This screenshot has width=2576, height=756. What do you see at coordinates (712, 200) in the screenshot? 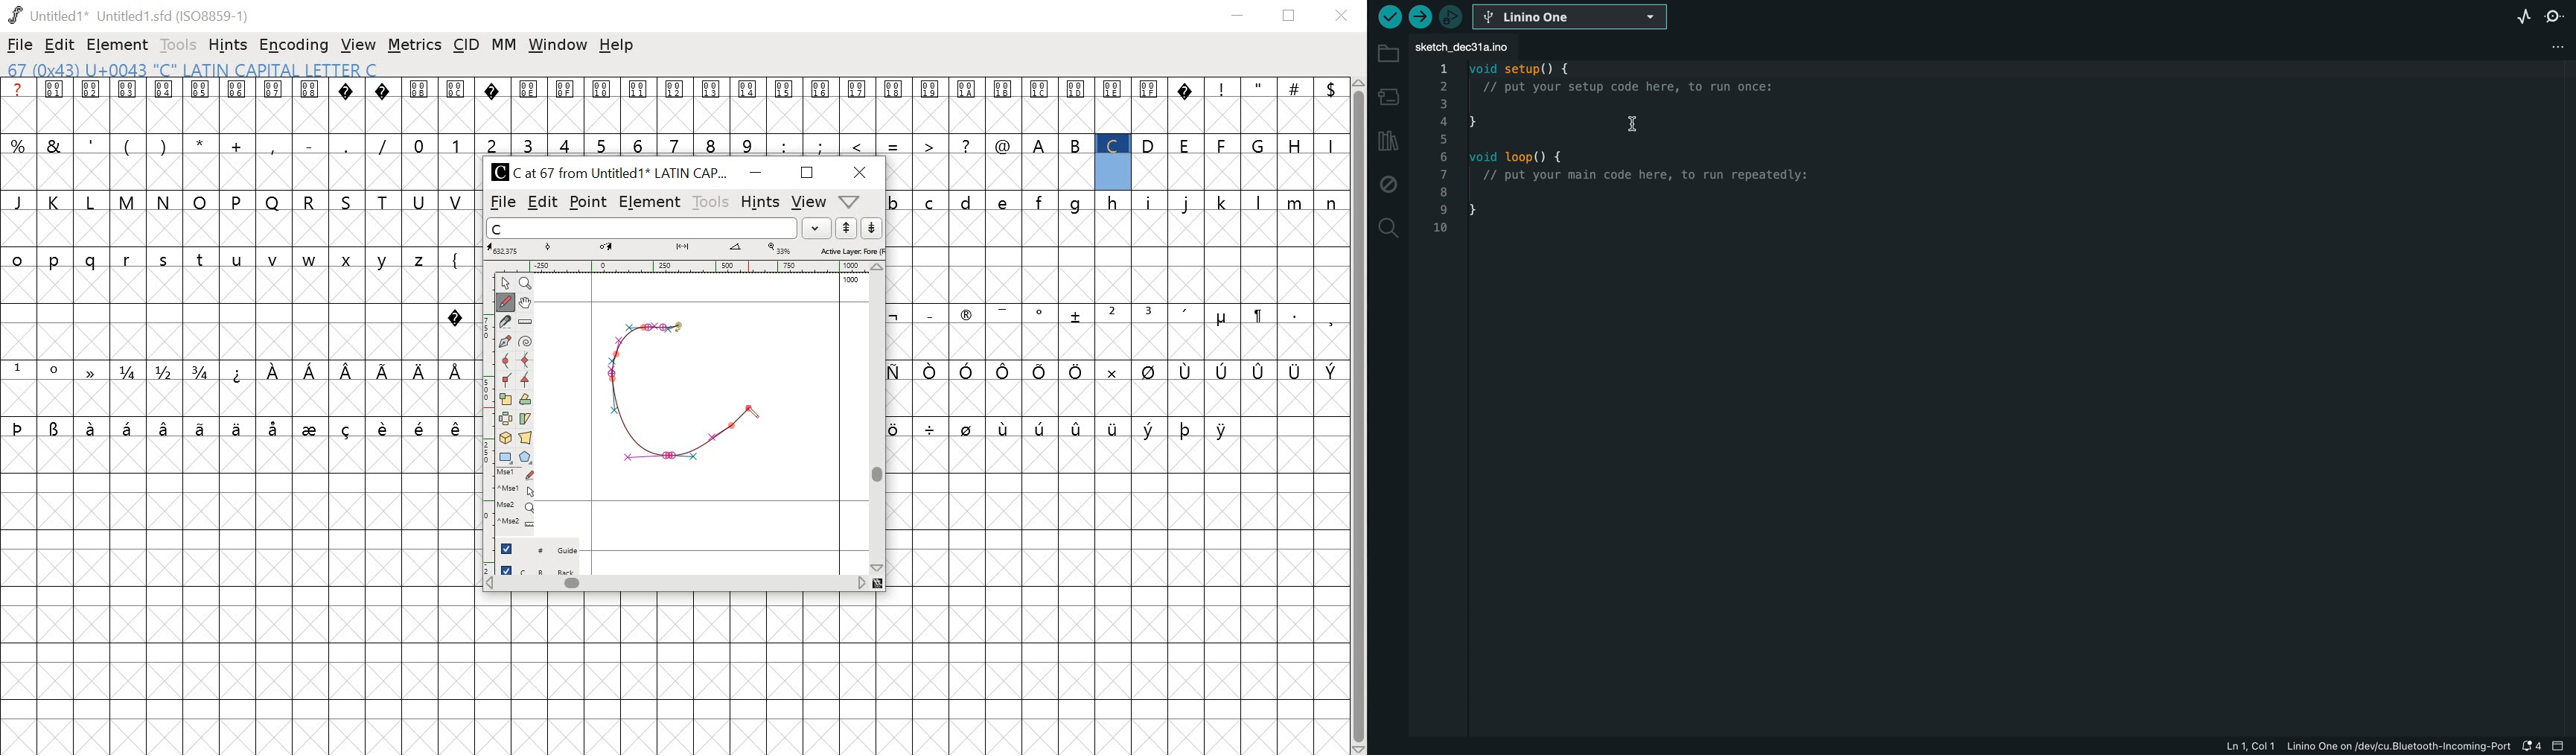
I see `tools` at bounding box center [712, 200].